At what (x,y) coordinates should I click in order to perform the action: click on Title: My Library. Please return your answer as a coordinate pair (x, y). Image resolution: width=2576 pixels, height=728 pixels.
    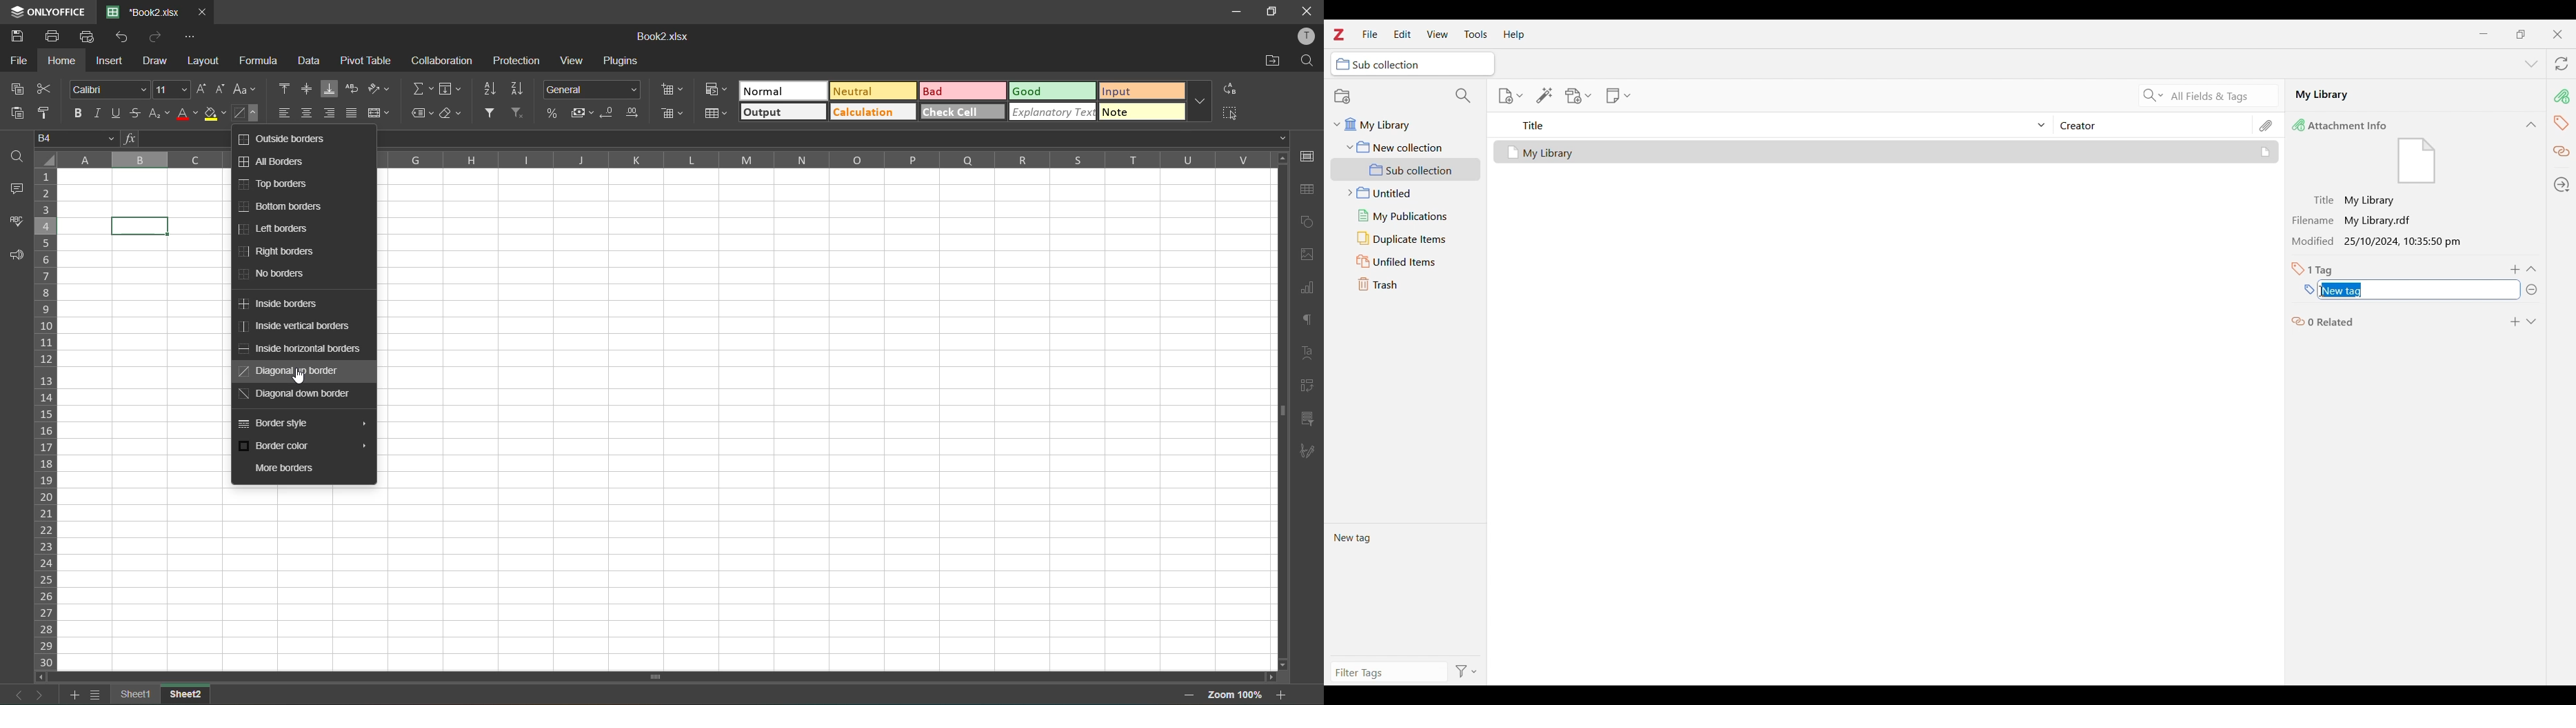
    Looking at the image, I should click on (2356, 200).